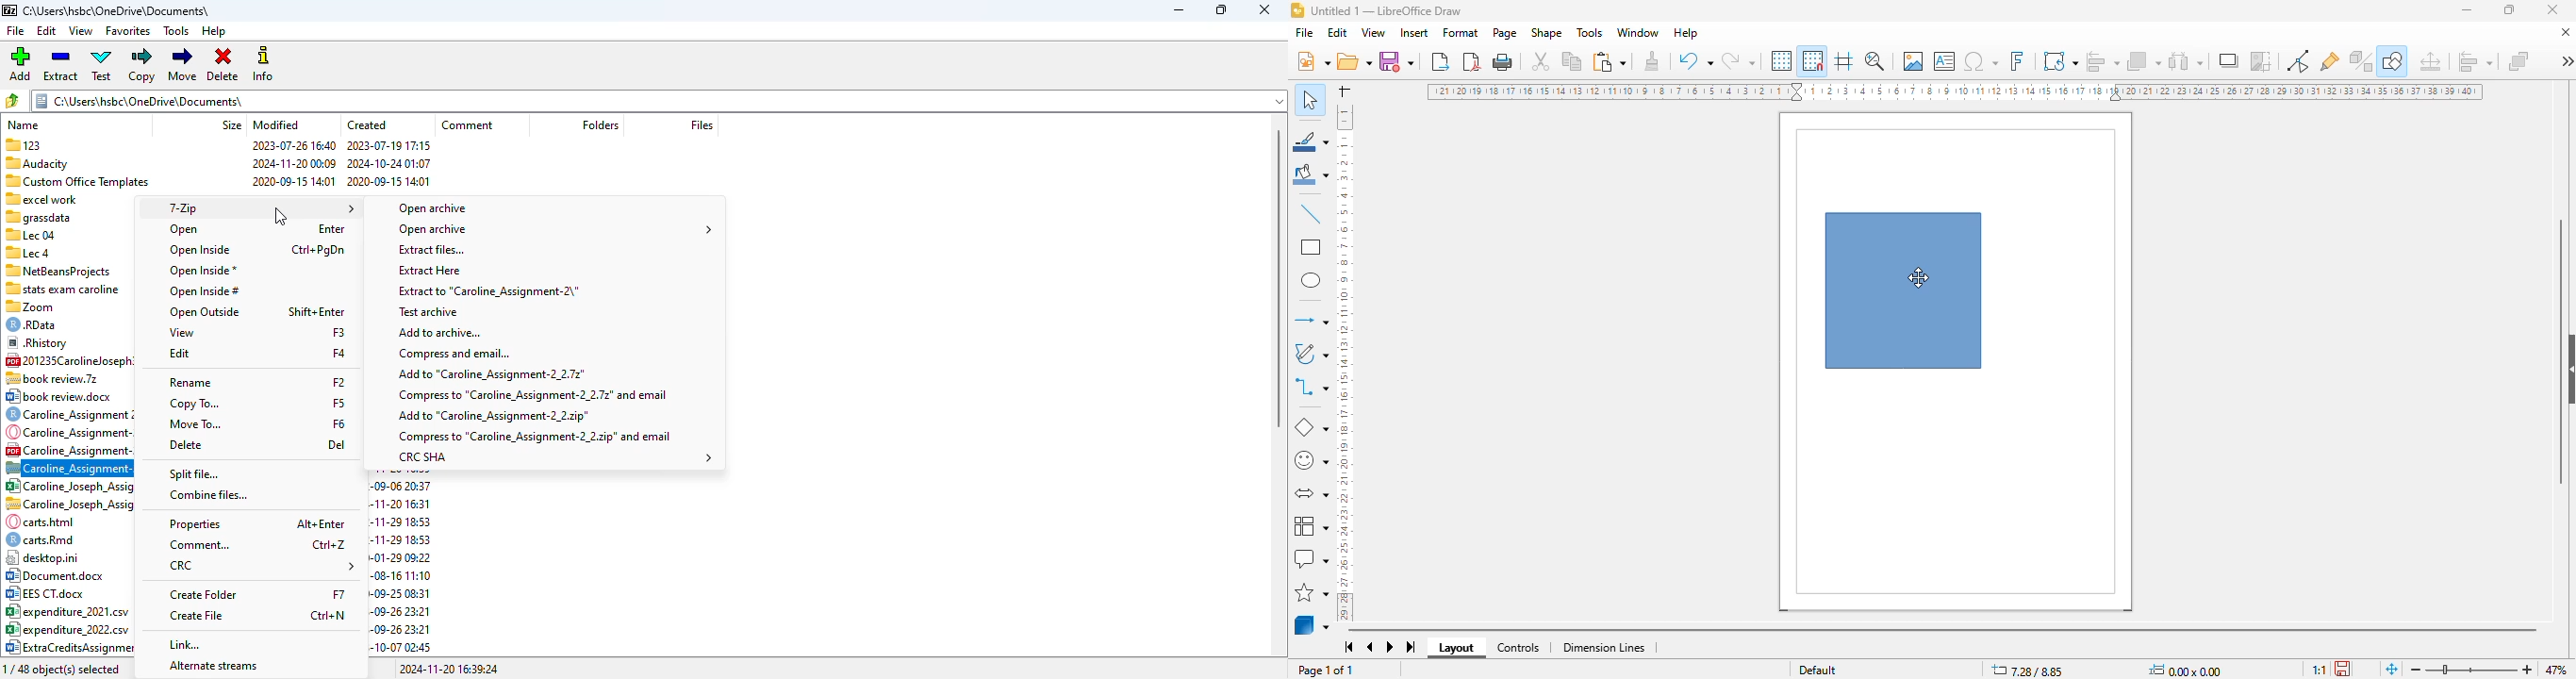  What do you see at coordinates (2391, 668) in the screenshot?
I see `fit page to current window` at bounding box center [2391, 668].